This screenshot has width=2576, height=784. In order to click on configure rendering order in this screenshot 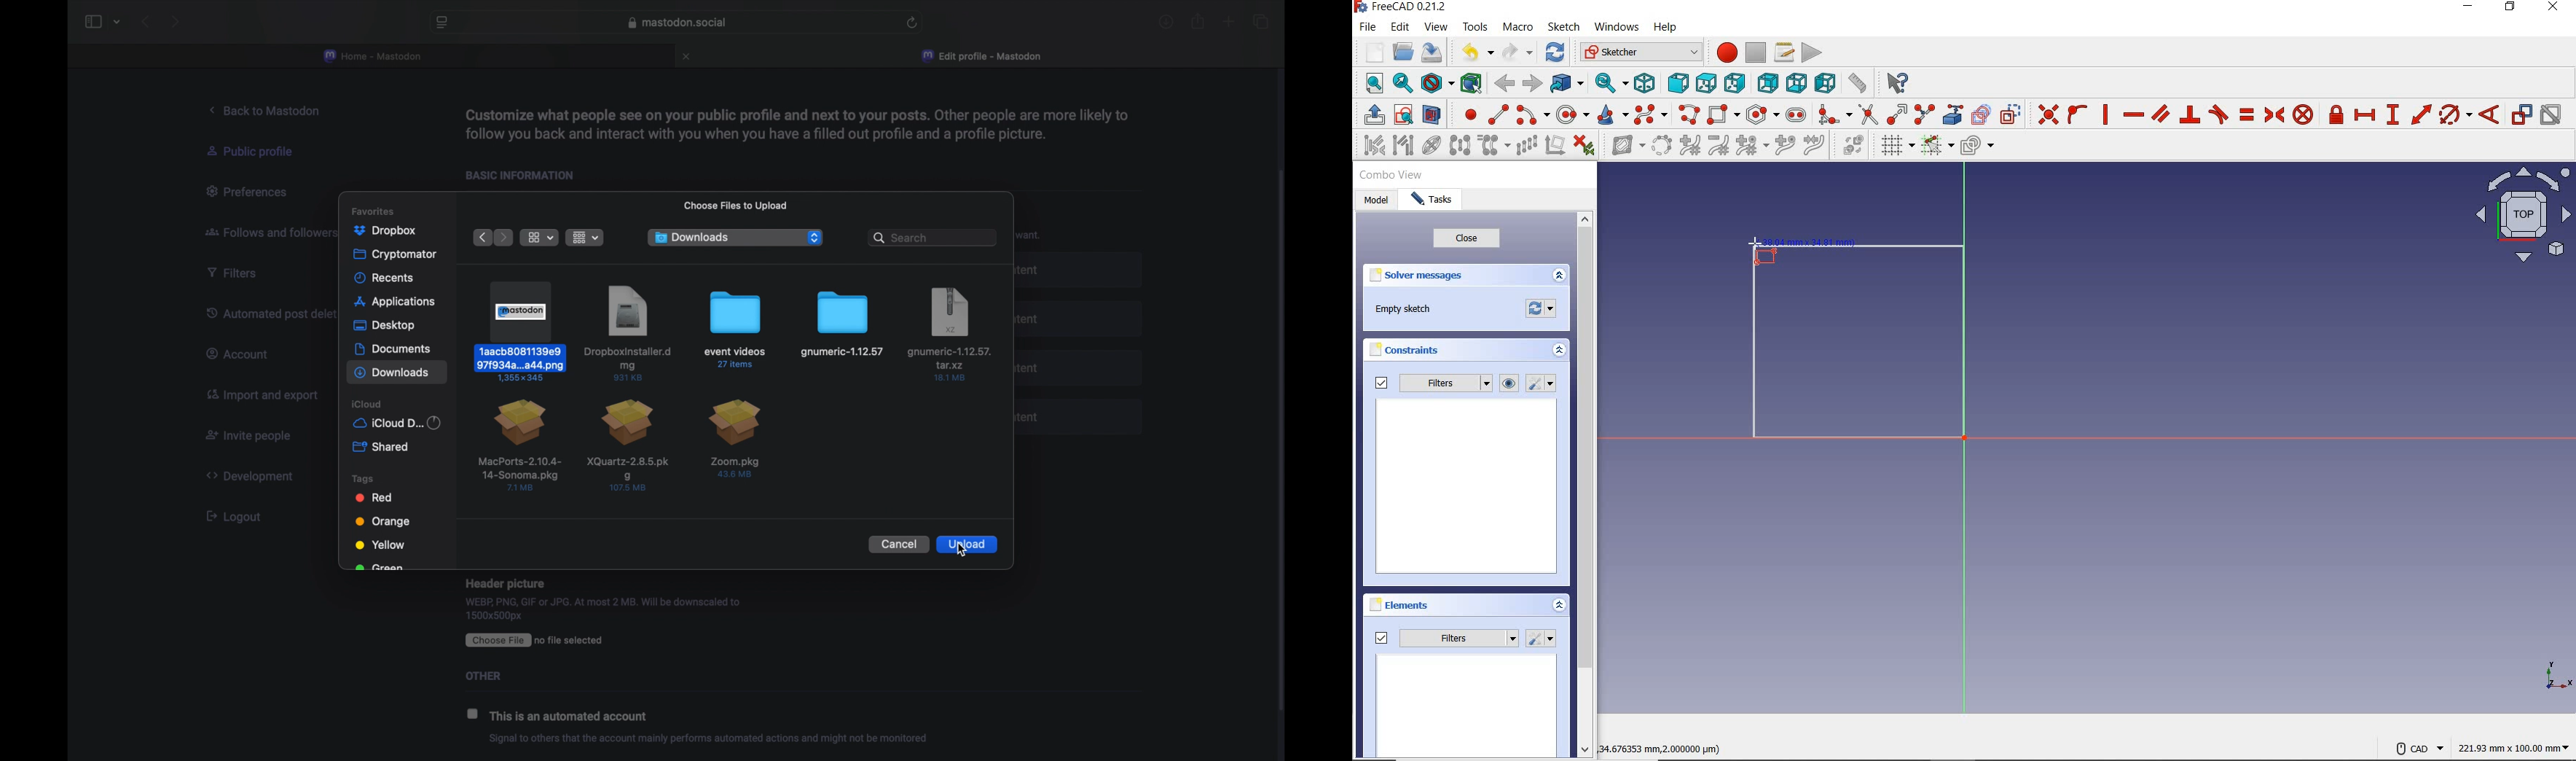, I will do `click(1980, 148)`.